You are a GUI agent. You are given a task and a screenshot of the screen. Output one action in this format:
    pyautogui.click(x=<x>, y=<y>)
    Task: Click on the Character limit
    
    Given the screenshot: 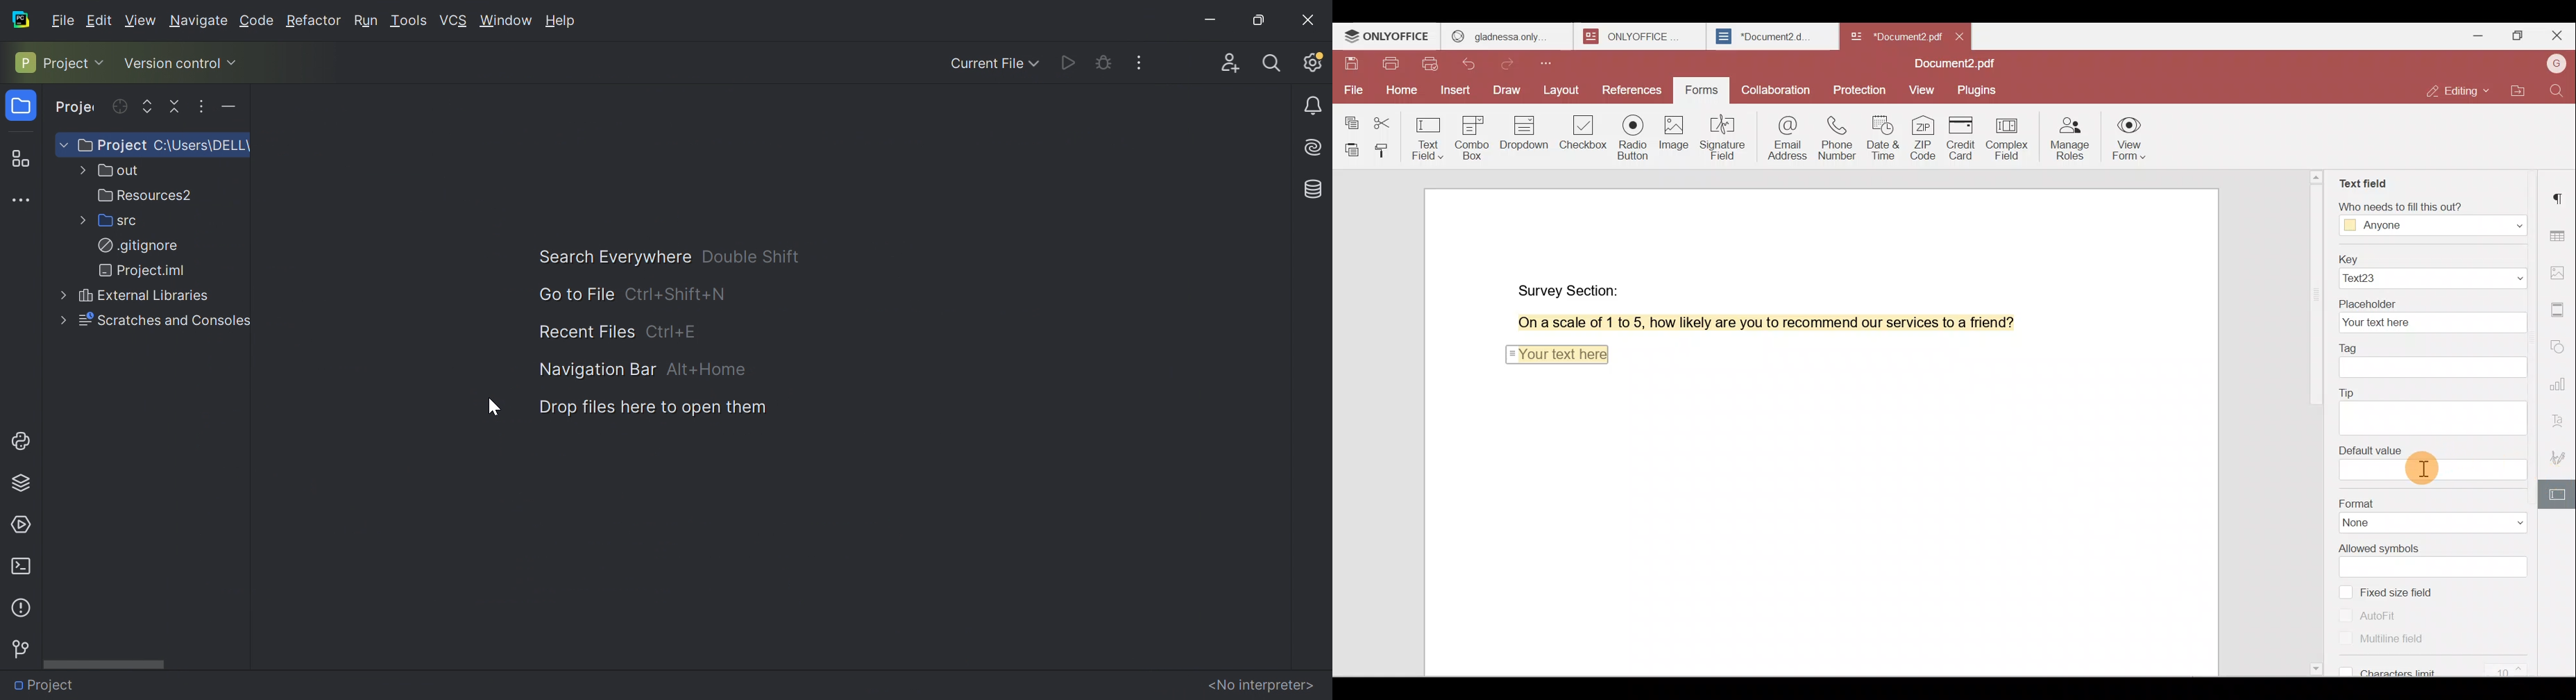 What is the action you would take?
    pyautogui.click(x=2441, y=664)
    